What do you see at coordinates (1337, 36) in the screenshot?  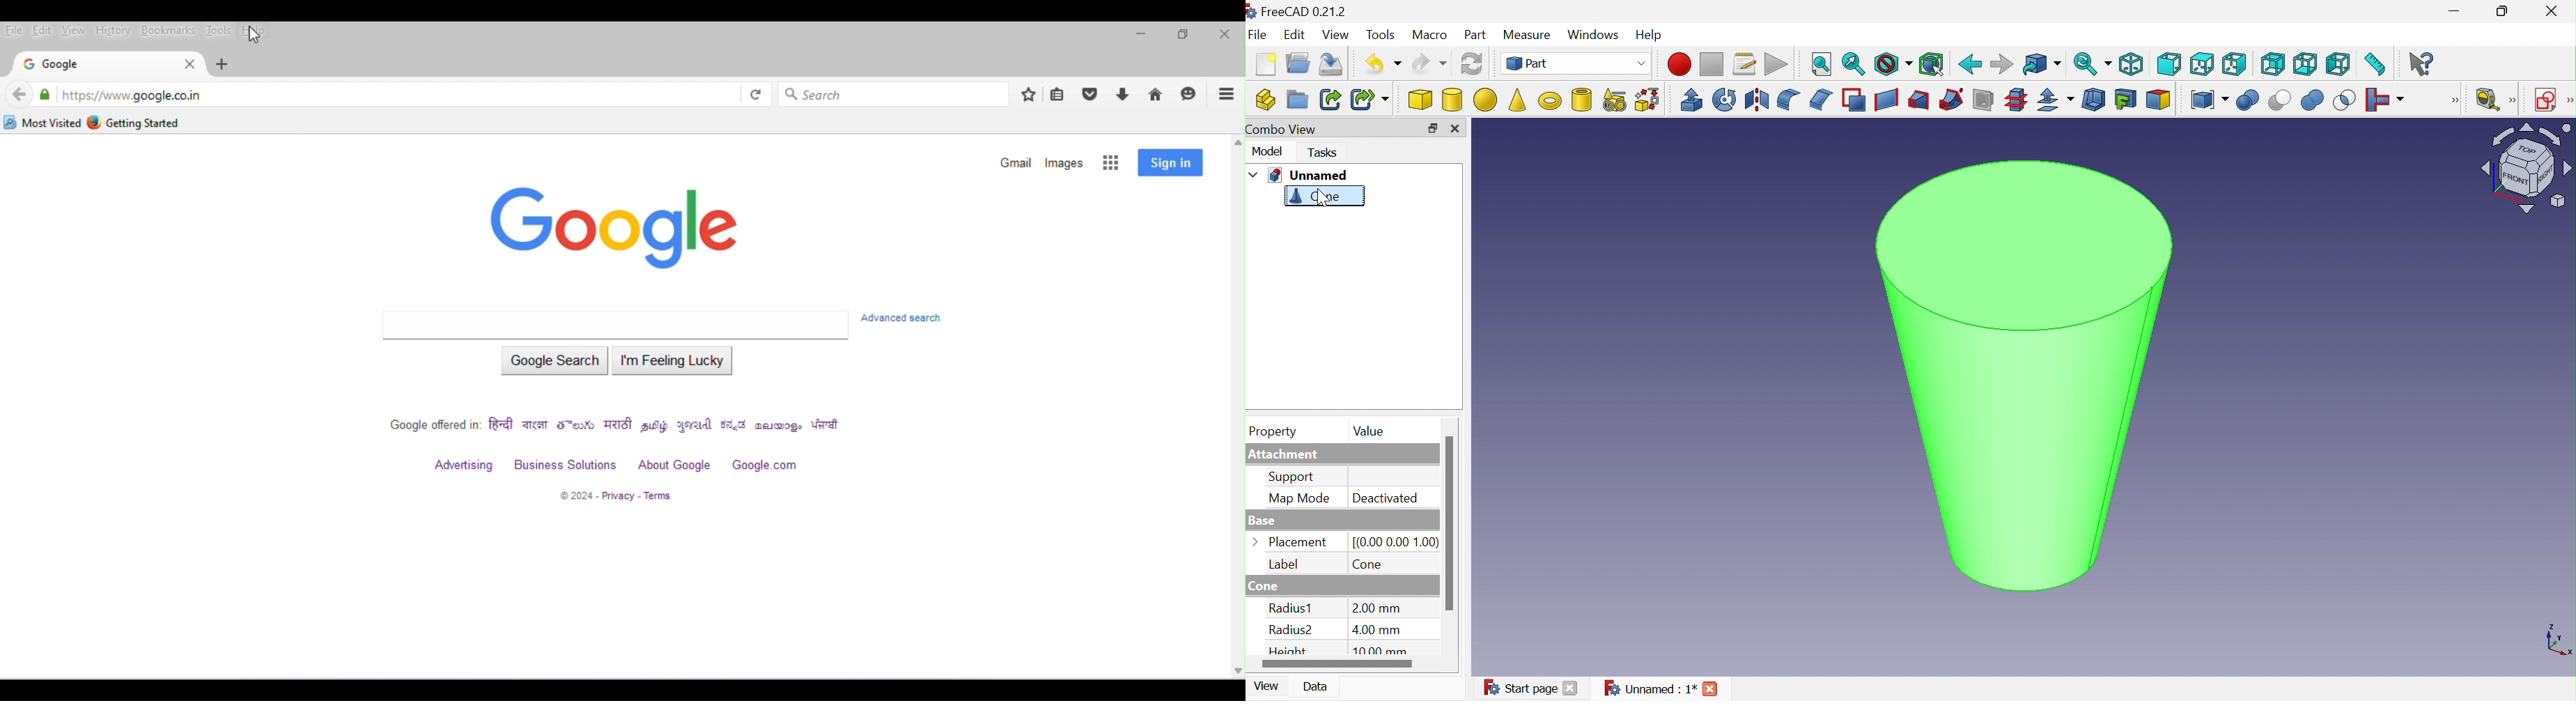 I see `Vieq` at bounding box center [1337, 36].